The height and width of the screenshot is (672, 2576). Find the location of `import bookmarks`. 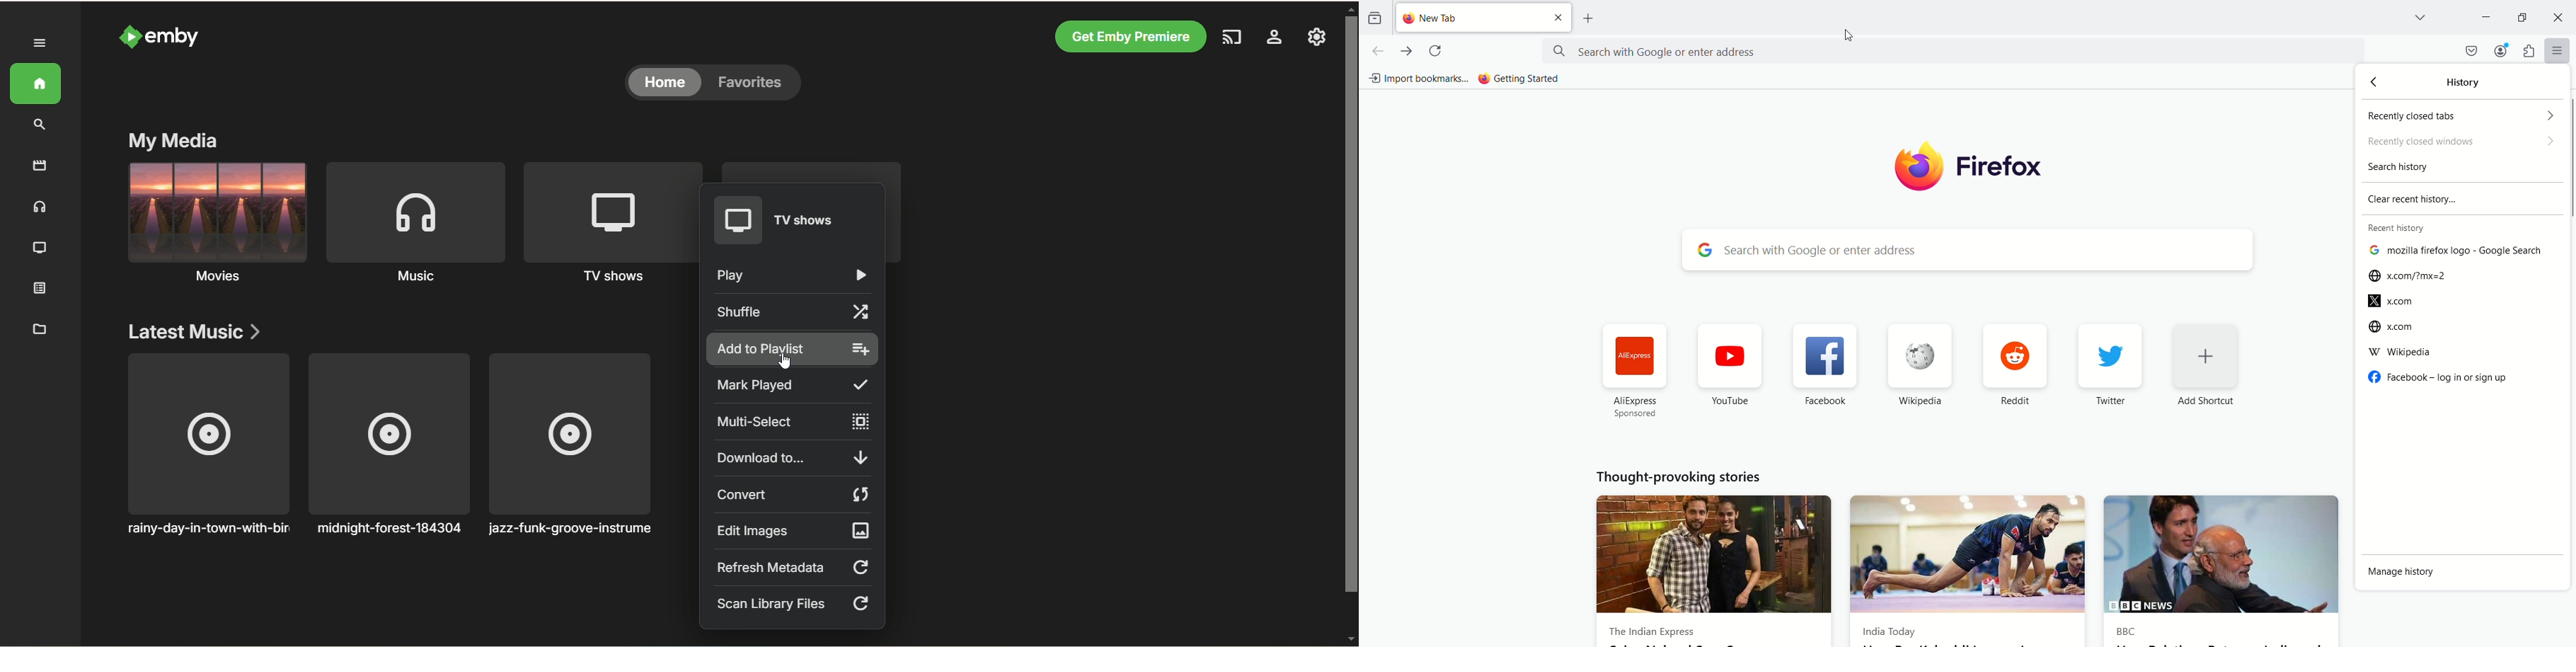

import bookmarks is located at coordinates (1415, 79).